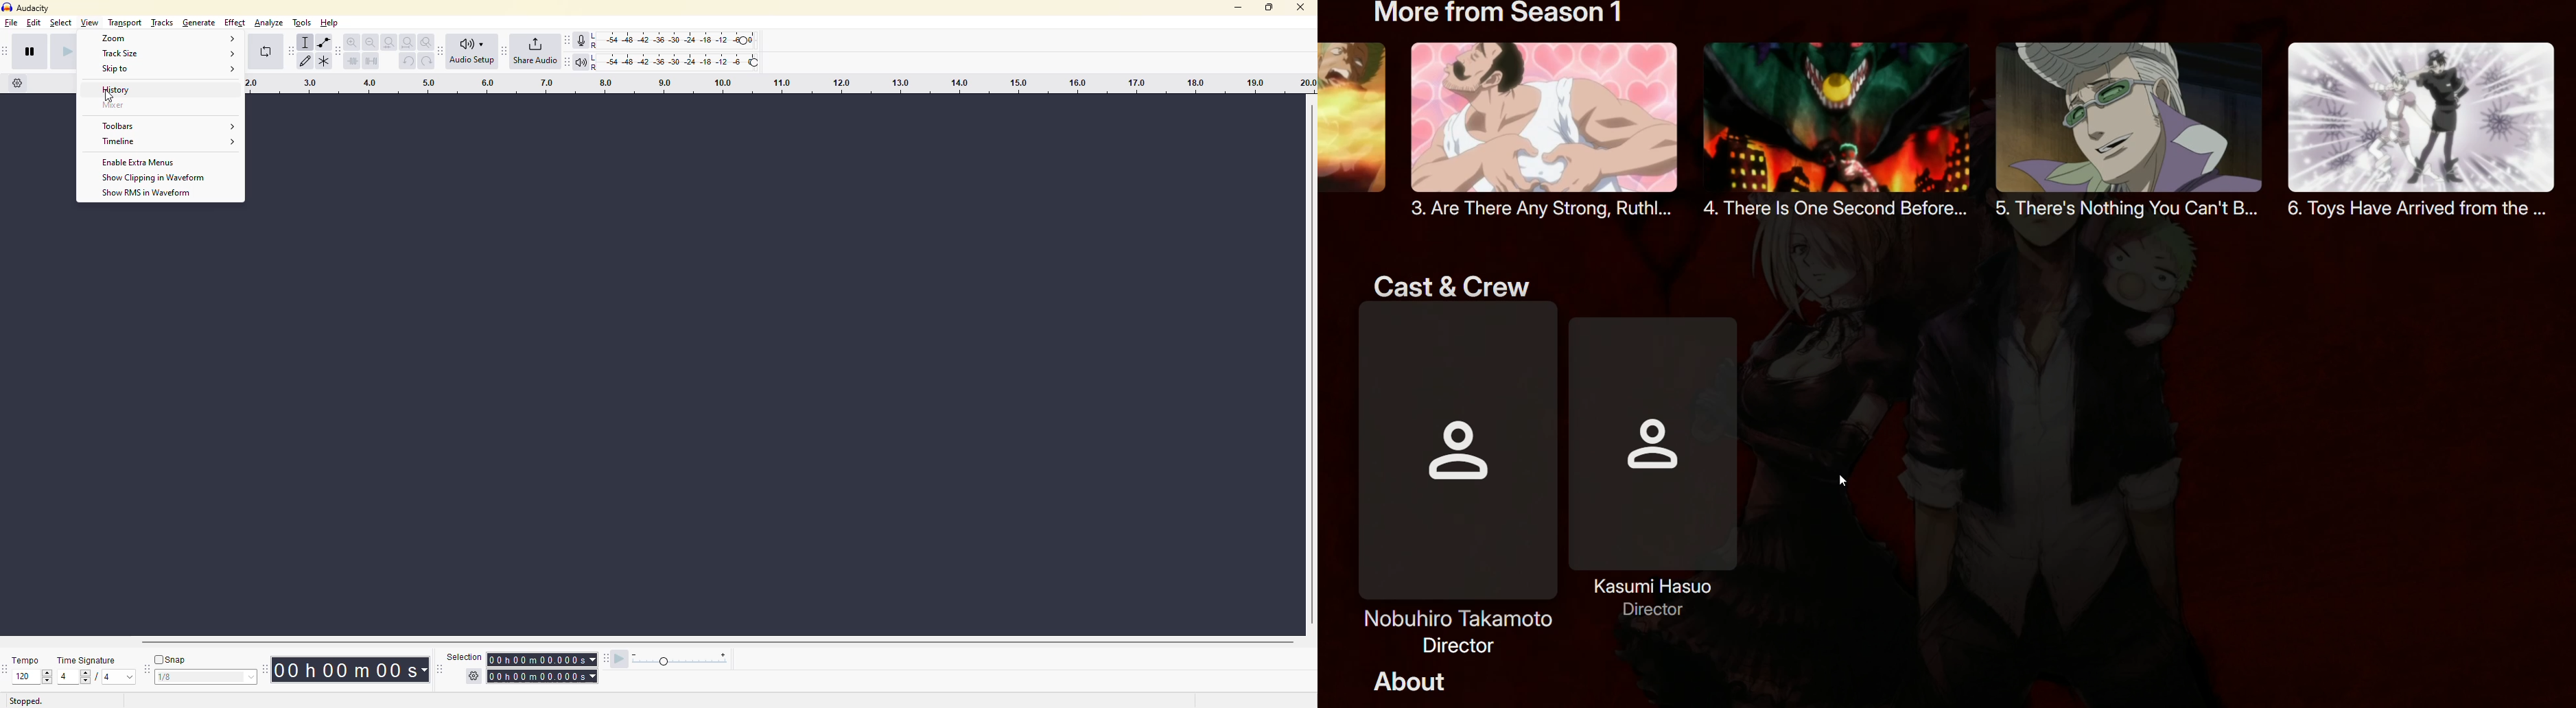  What do you see at coordinates (459, 659) in the screenshot?
I see `selection` at bounding box center [459, 659].